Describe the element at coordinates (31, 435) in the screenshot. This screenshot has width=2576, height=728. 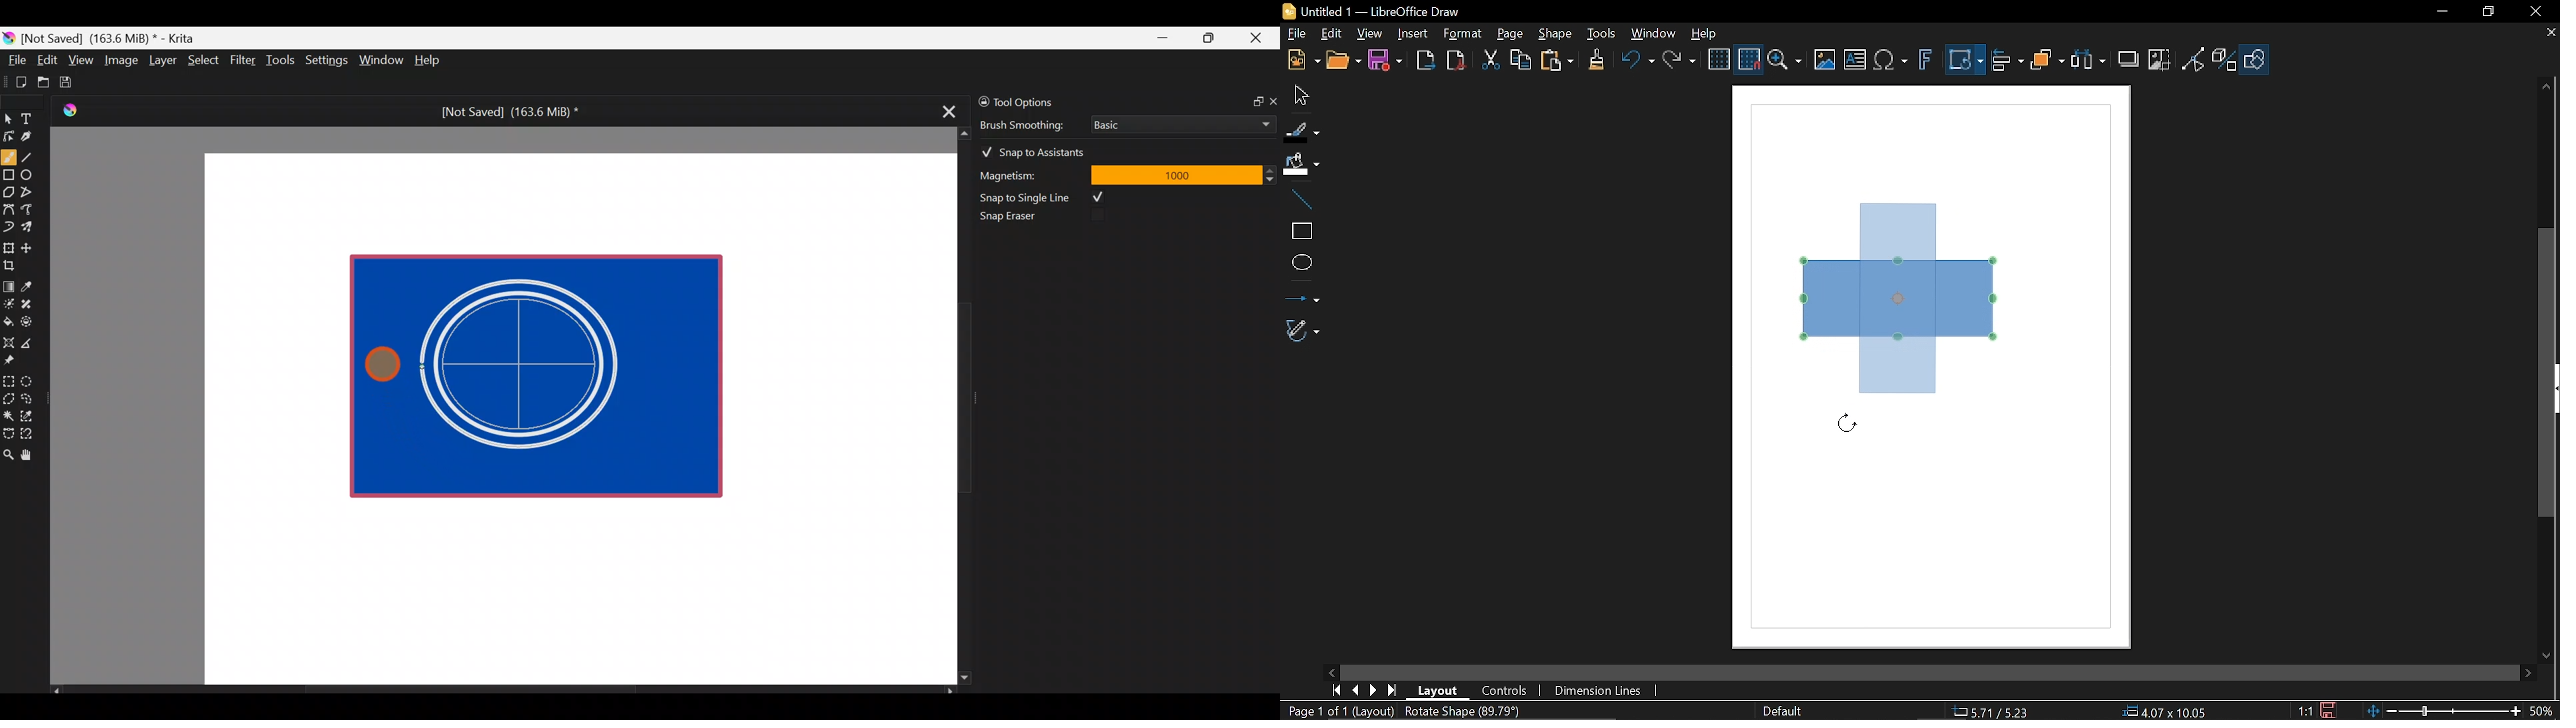
I see `Magnetic curve selection tool` at that location.